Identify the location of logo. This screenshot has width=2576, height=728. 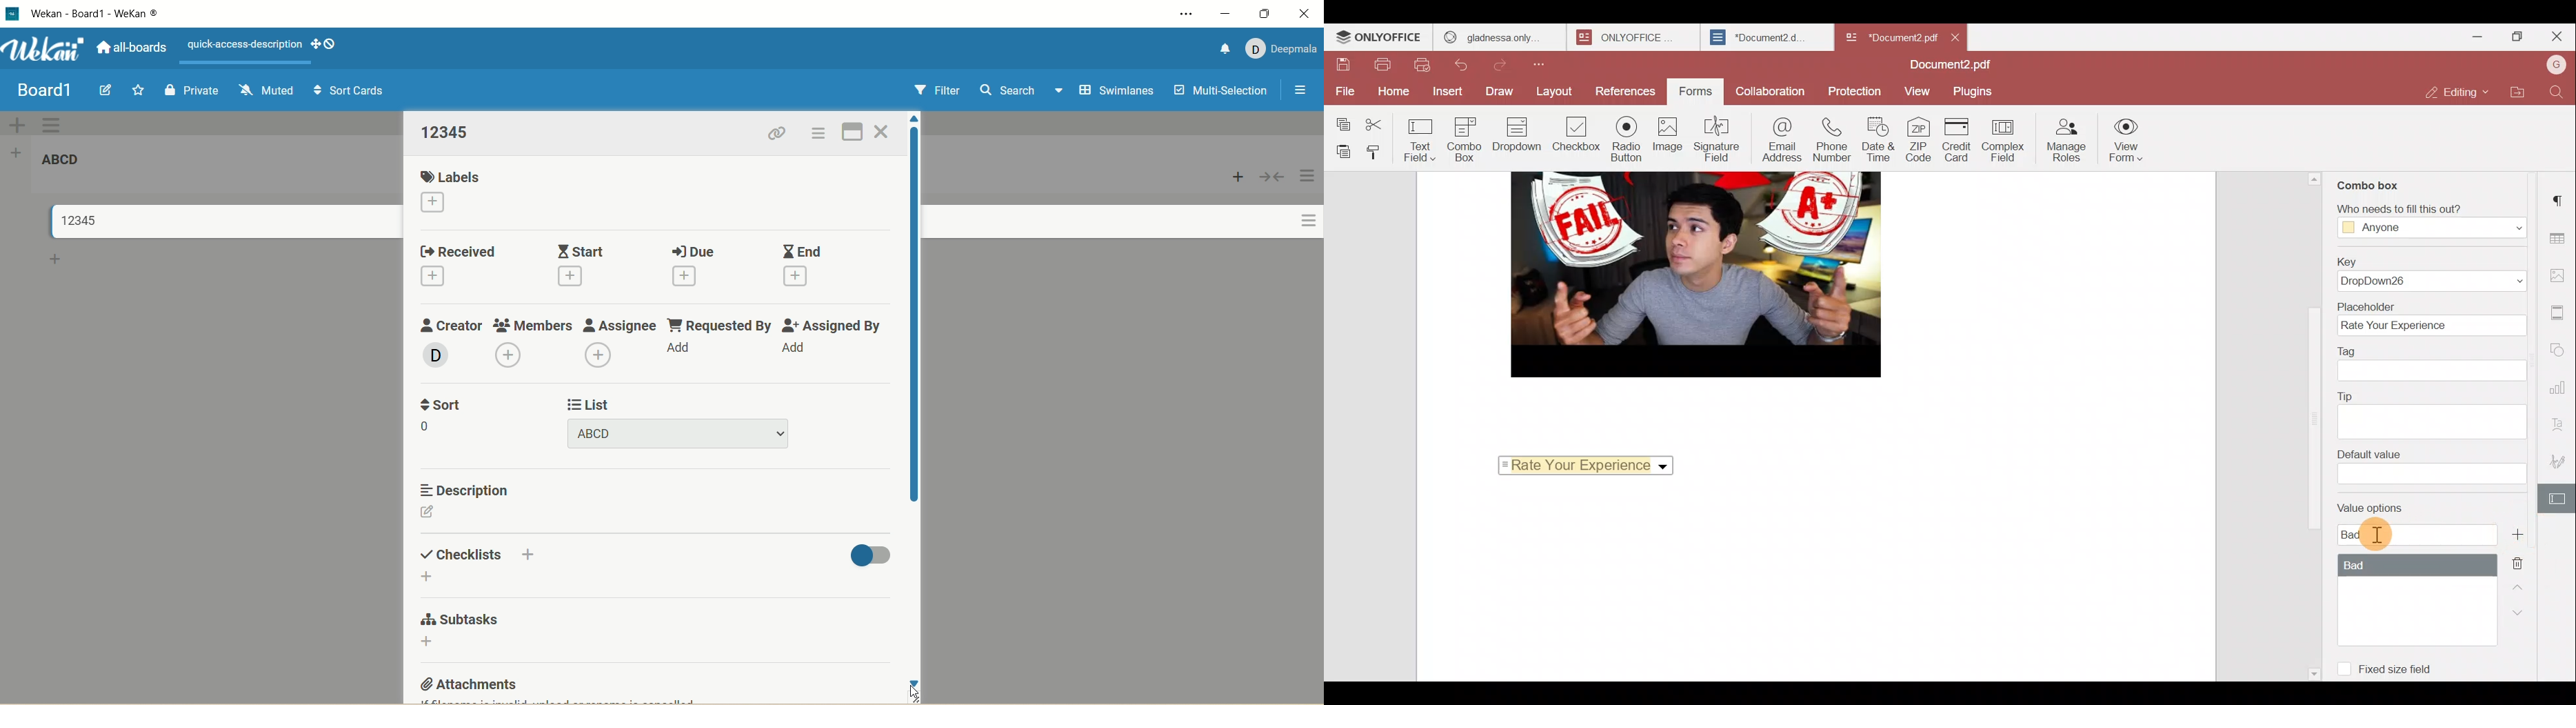
(11, 14).